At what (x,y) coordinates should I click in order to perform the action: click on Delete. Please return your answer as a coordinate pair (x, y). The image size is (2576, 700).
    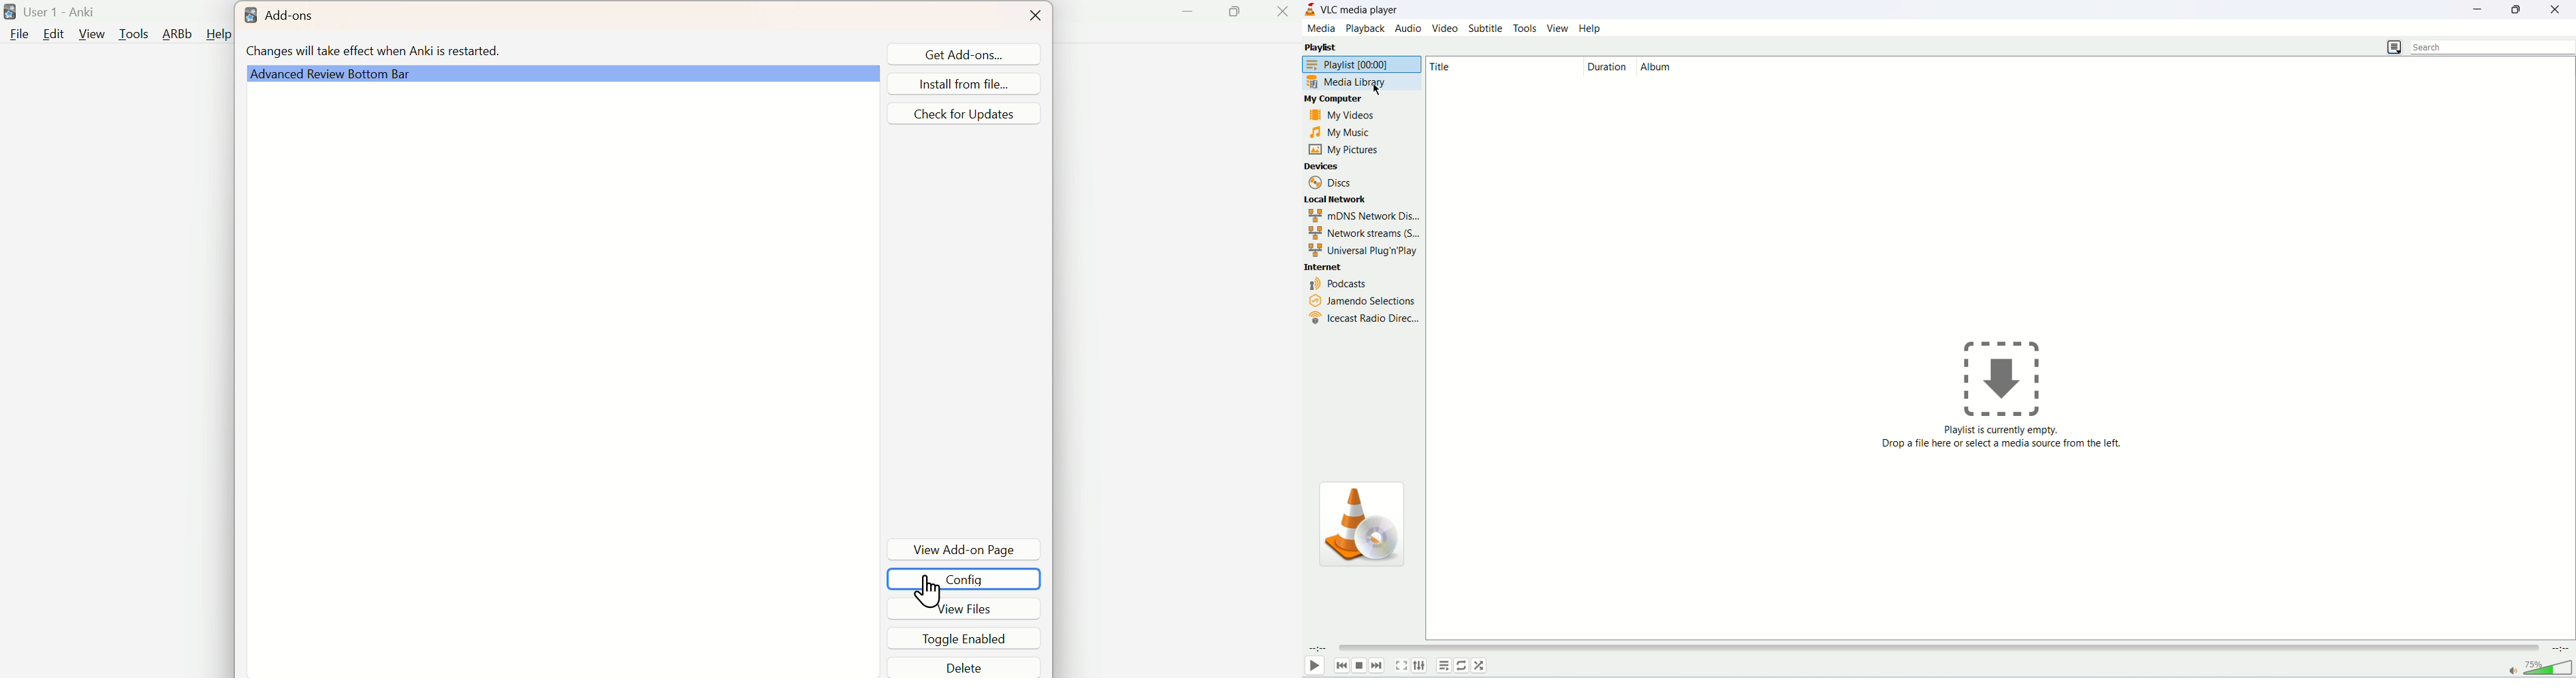
    Looking at the image, I should click on (964, 668).